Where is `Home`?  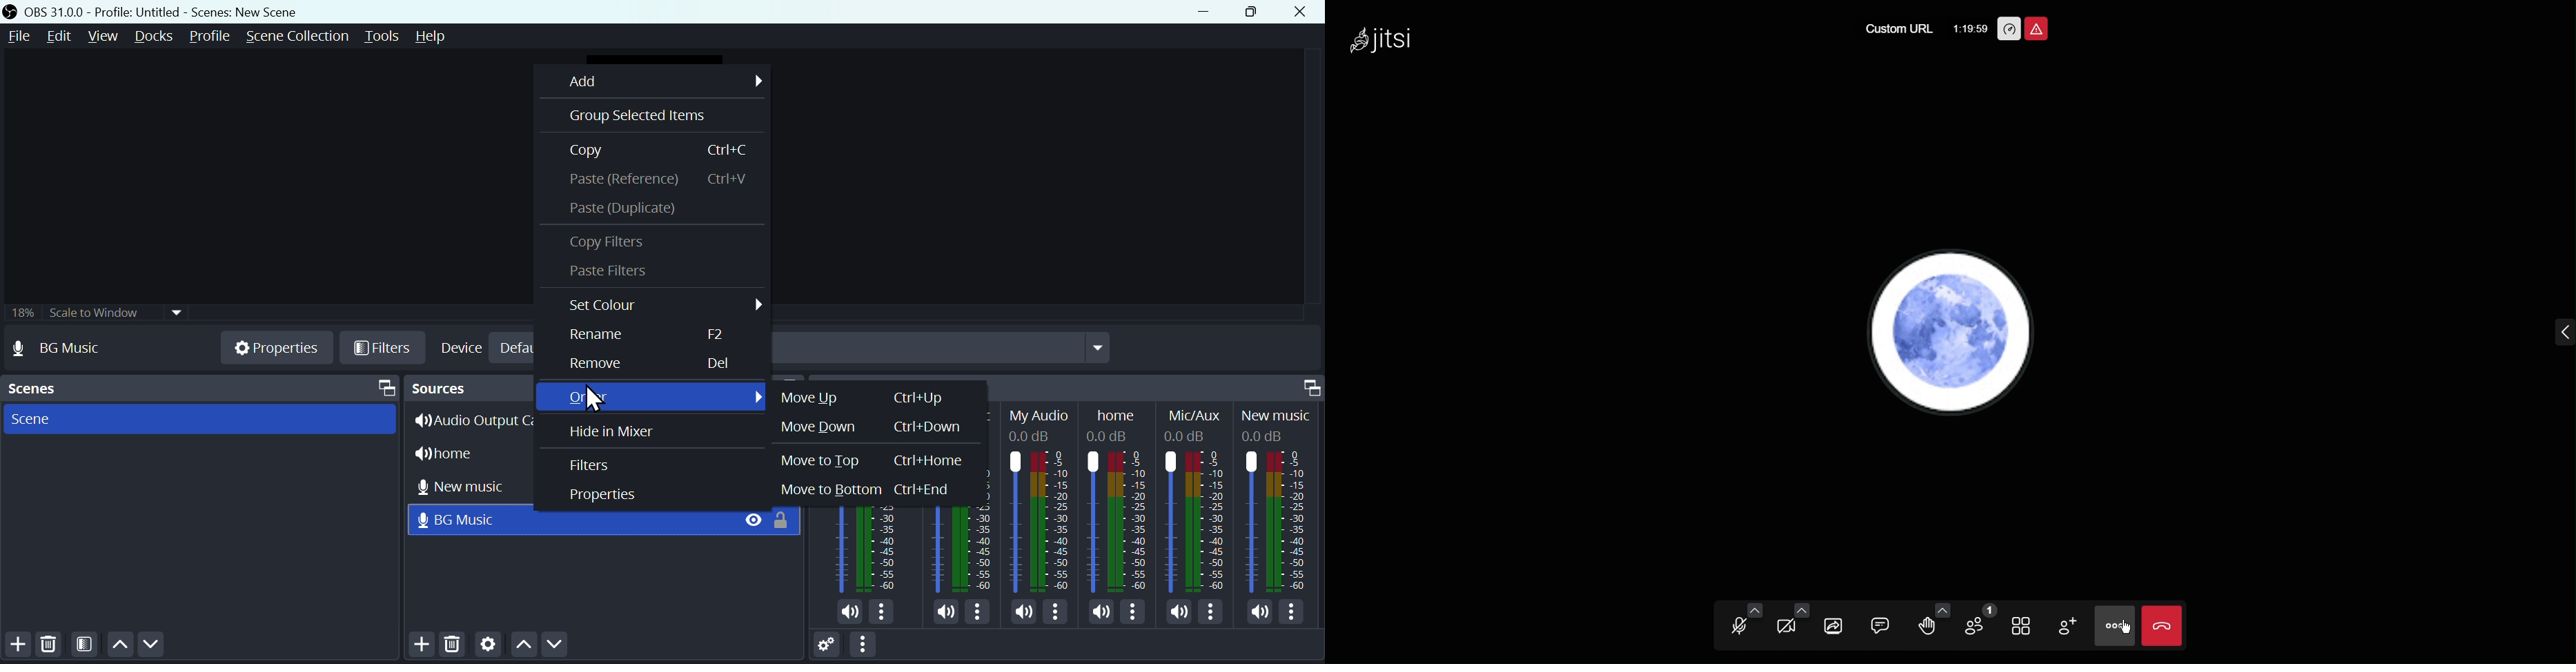
Home is located at coordinates (1121, 498).